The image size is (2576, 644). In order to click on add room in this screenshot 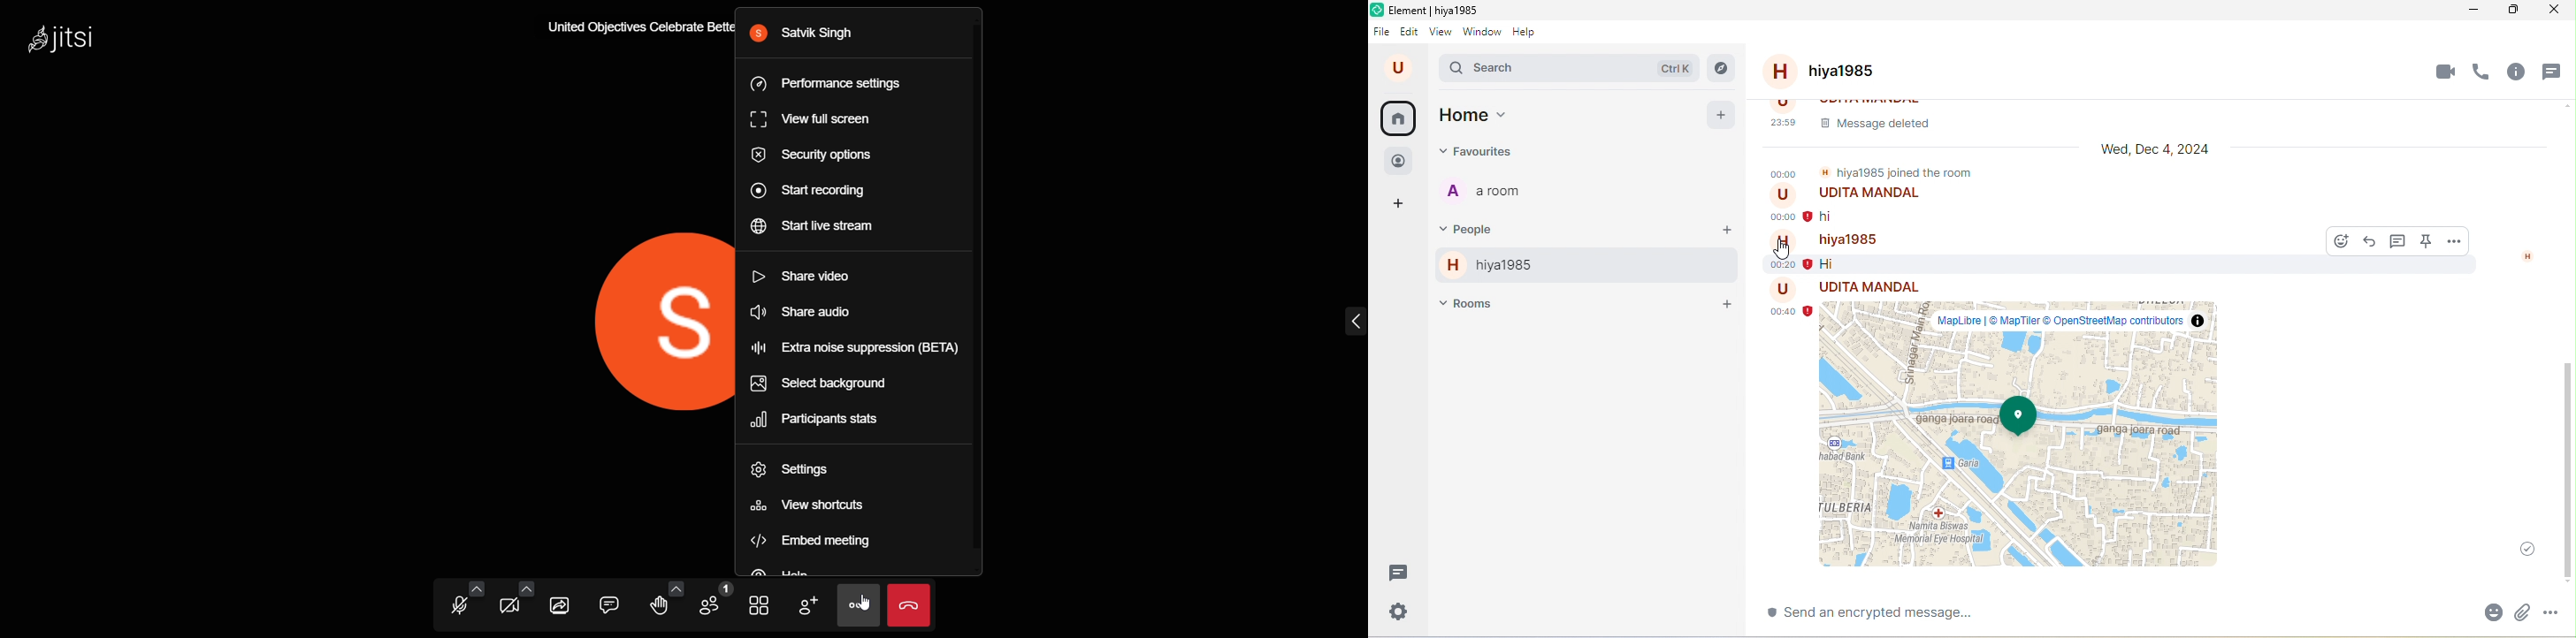, I will do `click(1724, 303)`.